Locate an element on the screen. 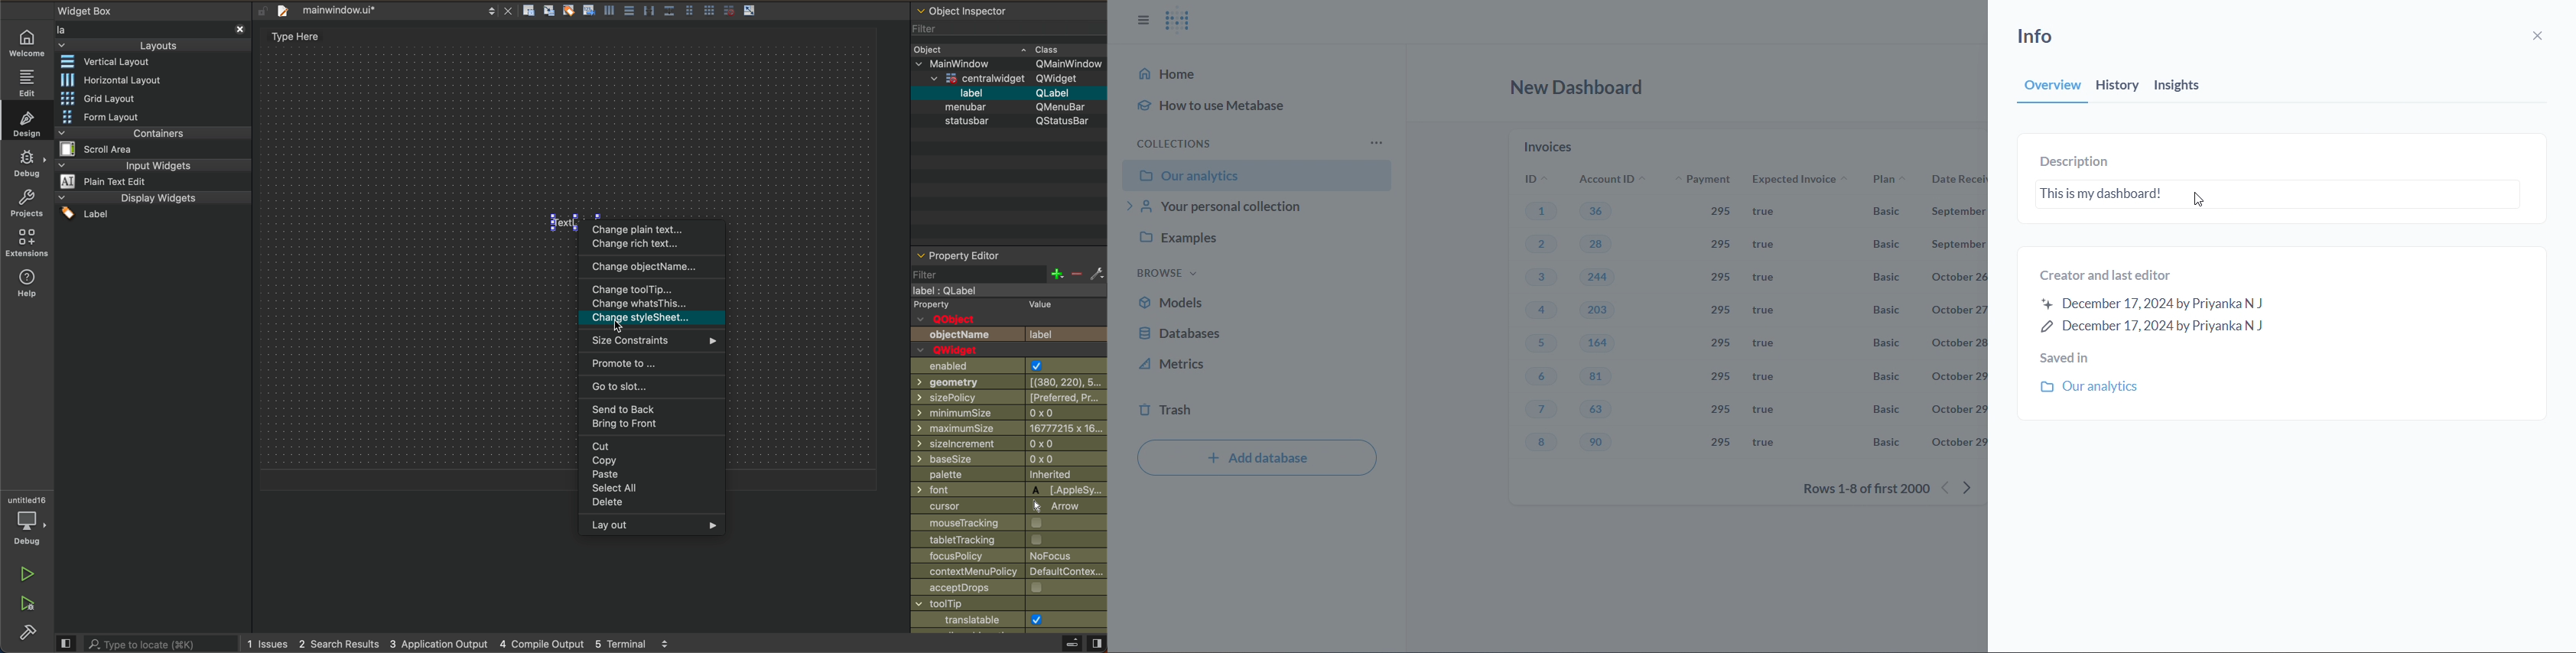 This screenshot has height=672, width=2576. bring to front is located at coordinates (654, 426).